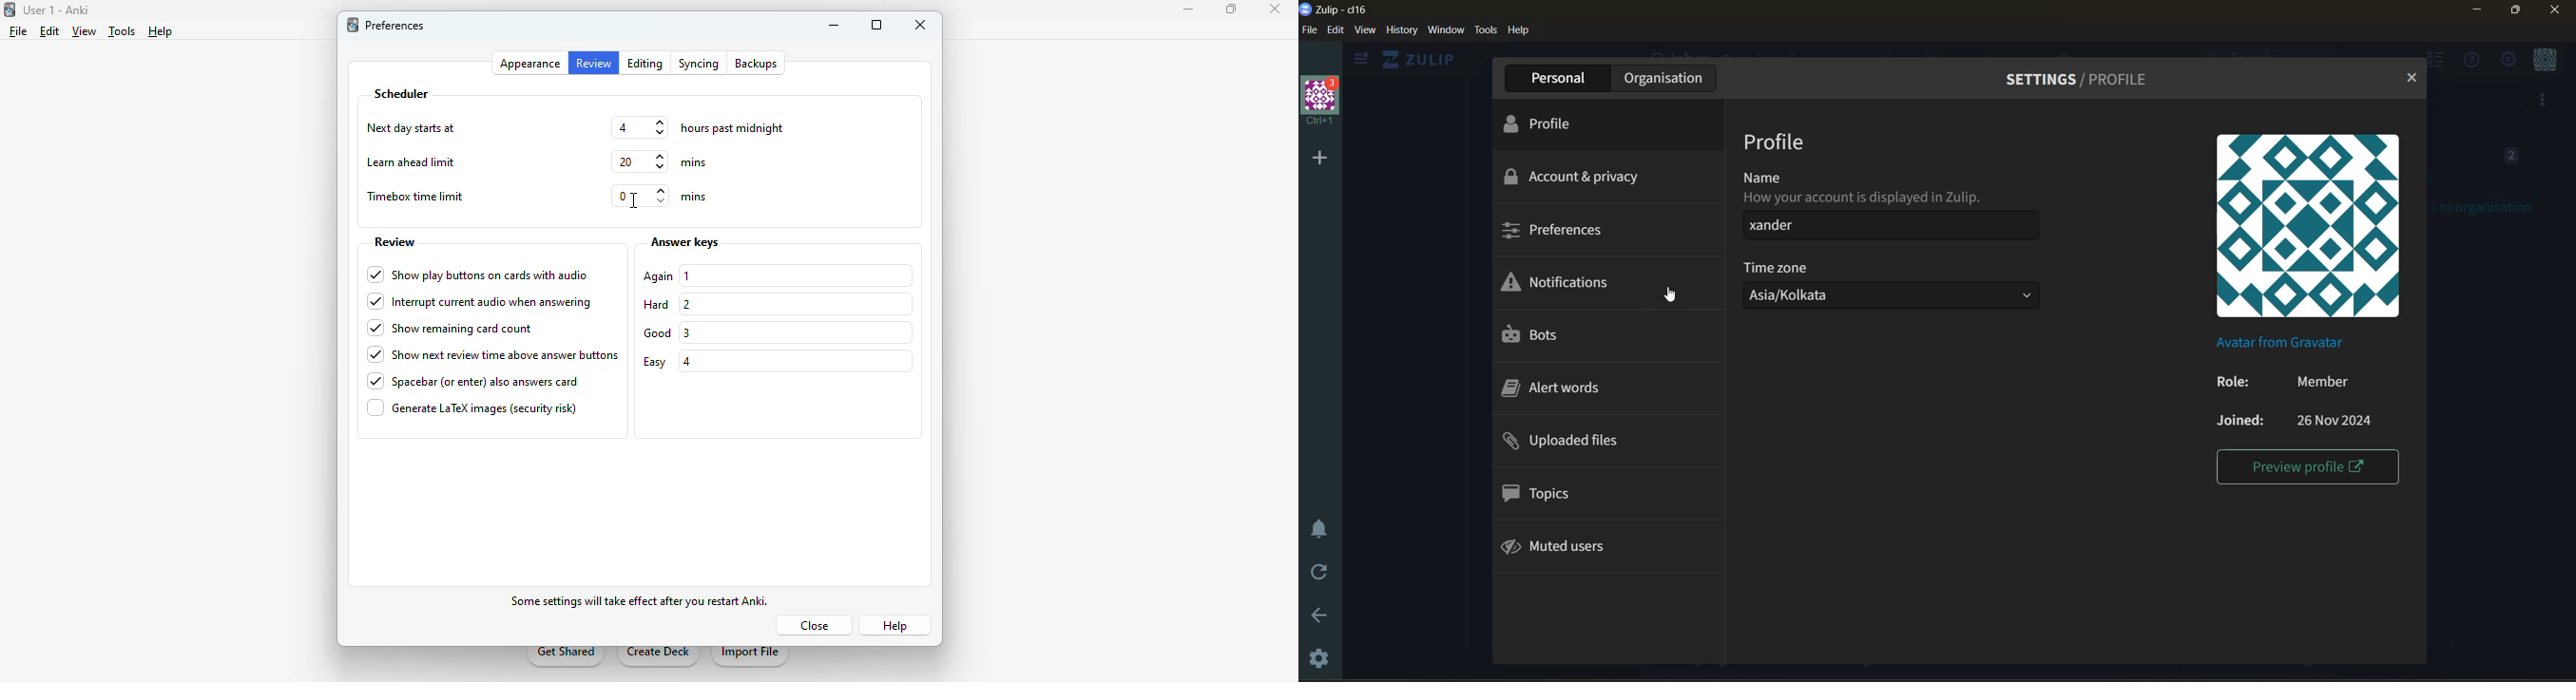 The image size is (2576, 700). I want to click on time zone, so click(1886, 298).